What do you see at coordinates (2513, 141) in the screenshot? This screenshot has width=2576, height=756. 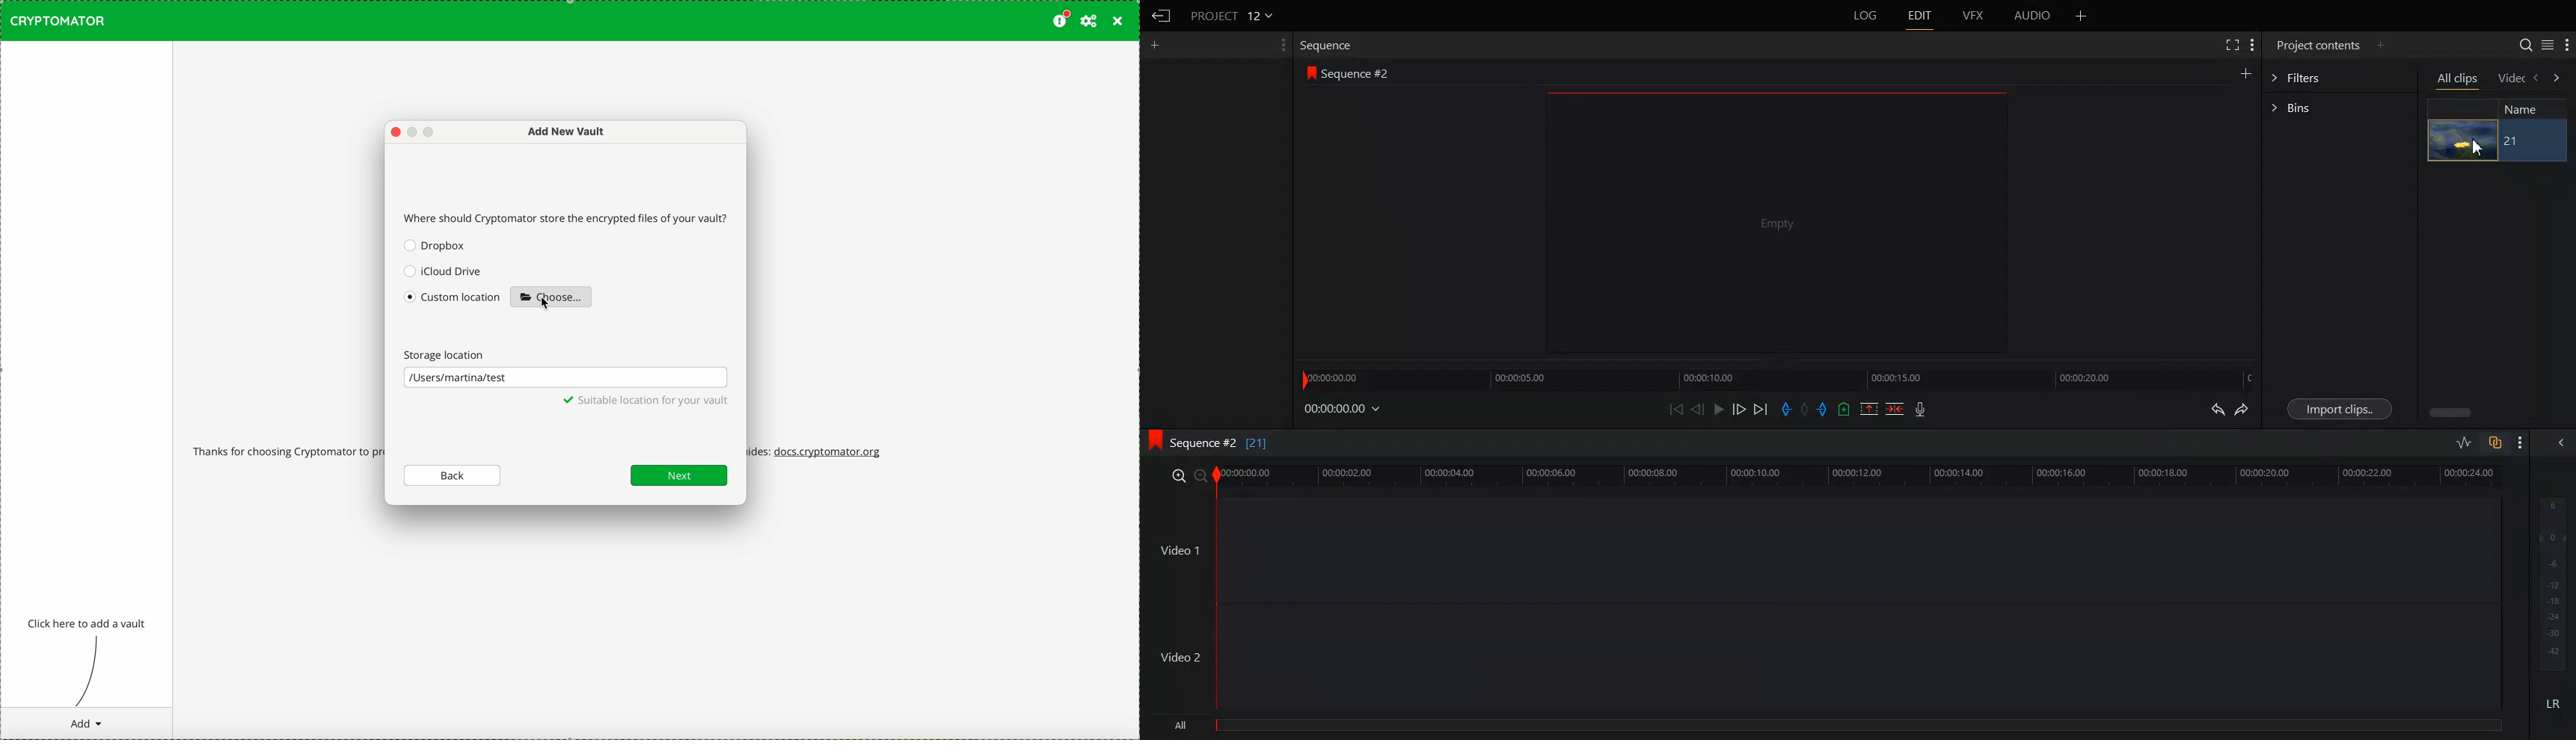 I see `21` at bounding box center [2513, 141].